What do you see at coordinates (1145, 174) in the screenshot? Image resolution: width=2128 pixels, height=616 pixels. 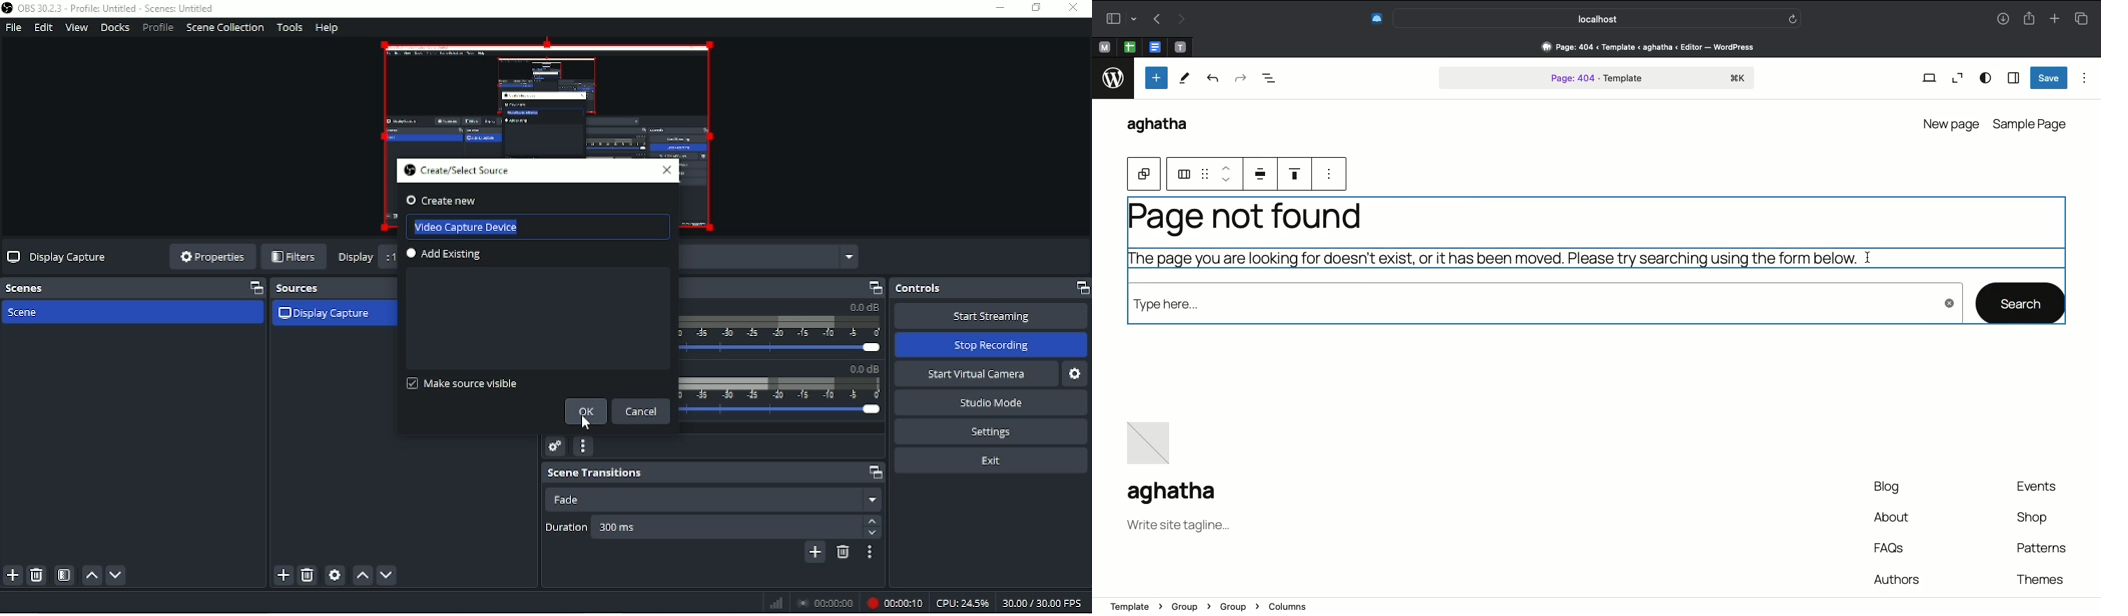 I see `group` at bounding box center [1145, 174].